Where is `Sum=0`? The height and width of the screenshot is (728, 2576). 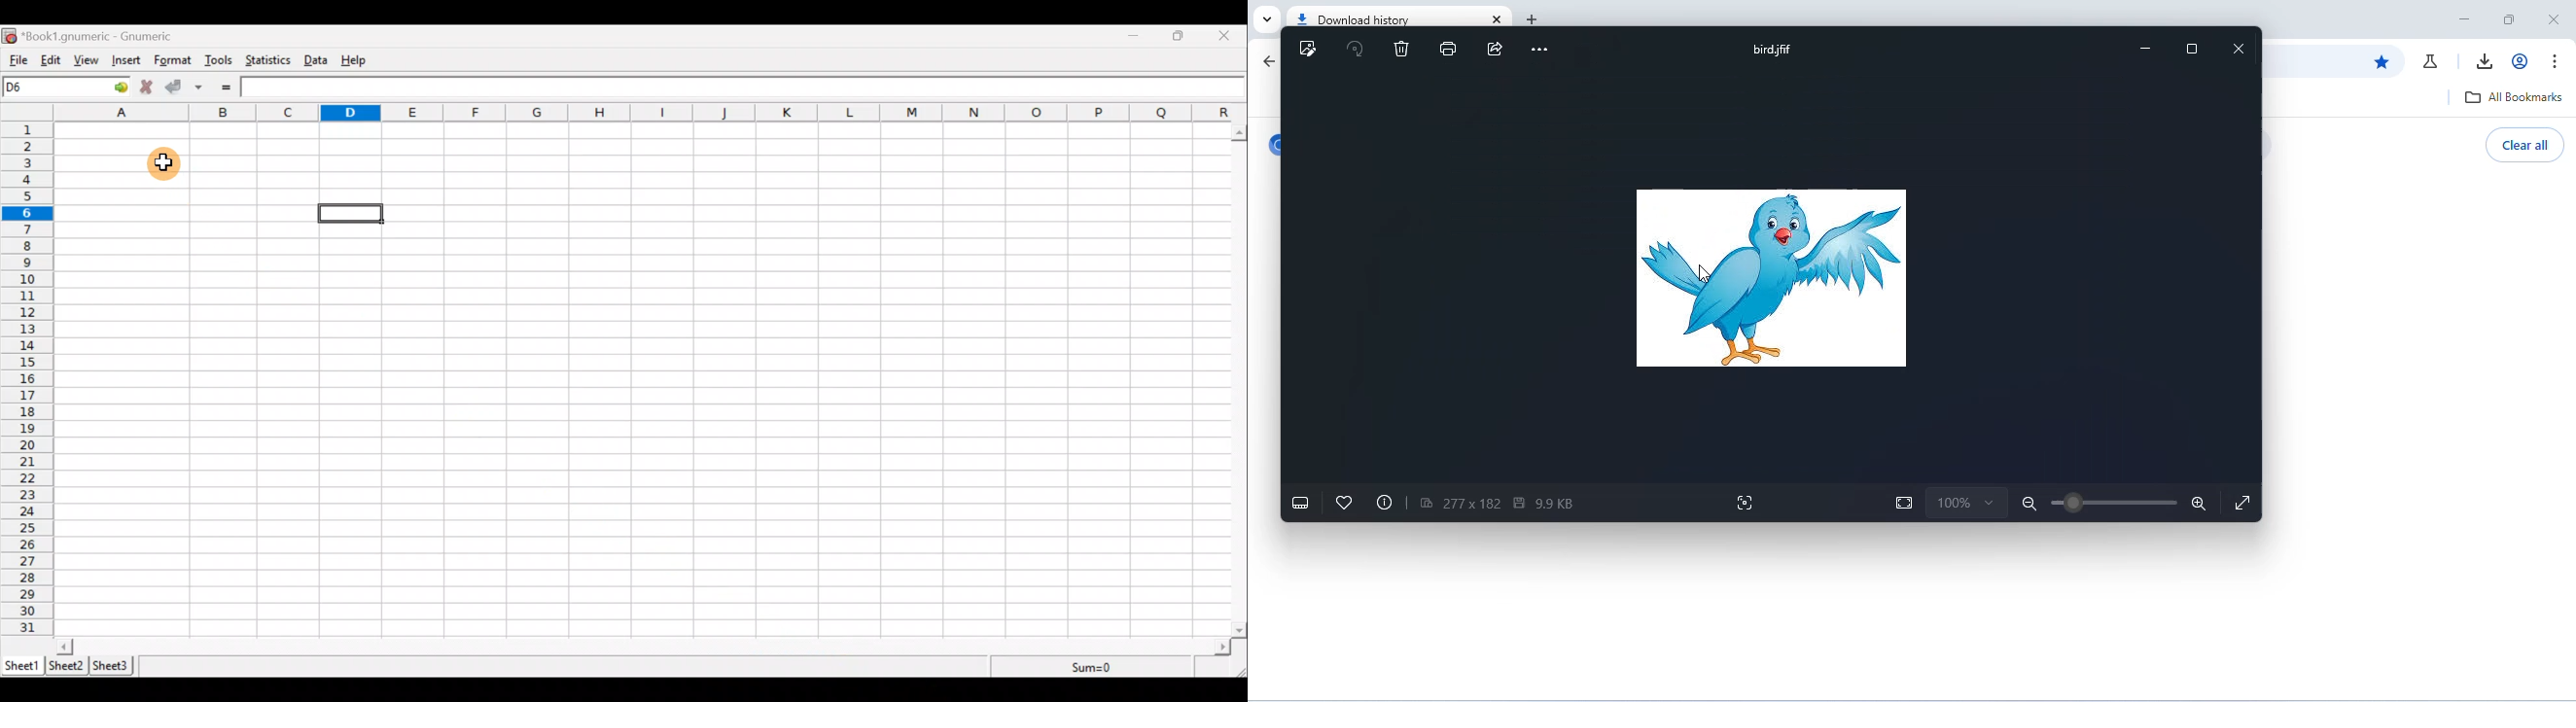 Sum=0 is located at coordinates (1093, 668).